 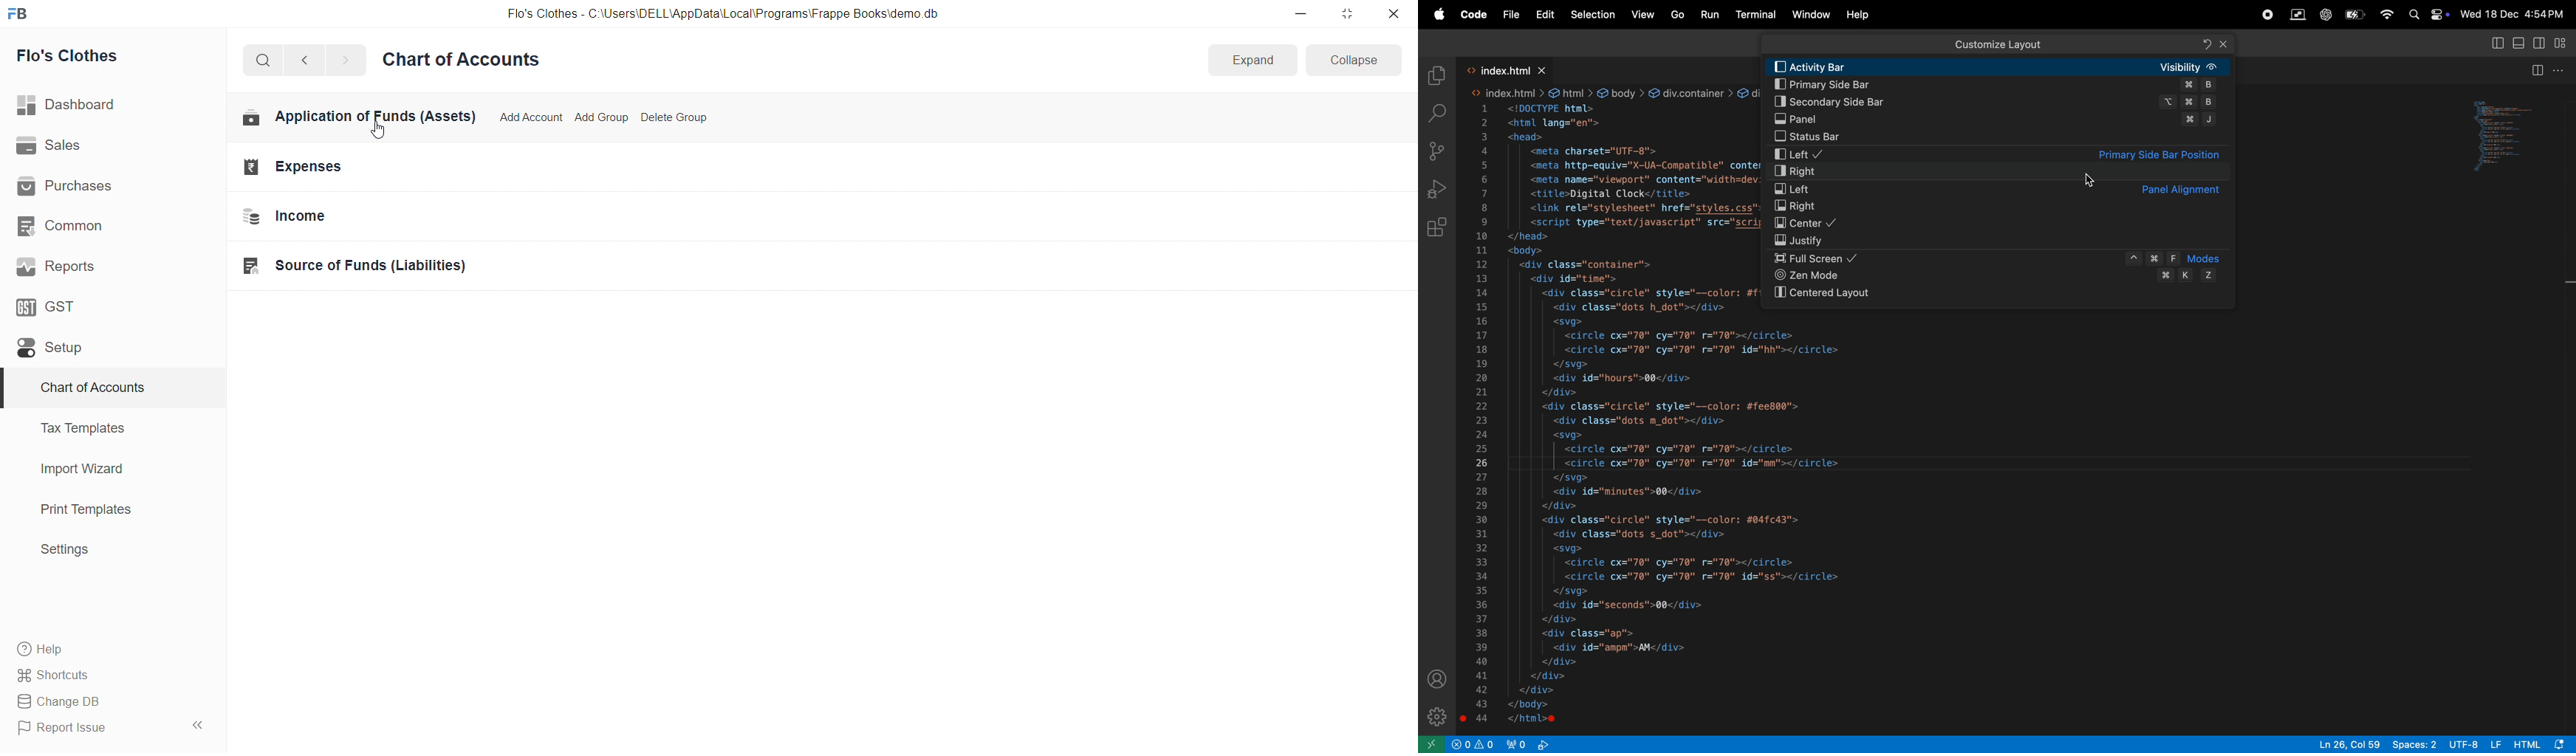 I want to click on View, so click(x=1641, y=14).